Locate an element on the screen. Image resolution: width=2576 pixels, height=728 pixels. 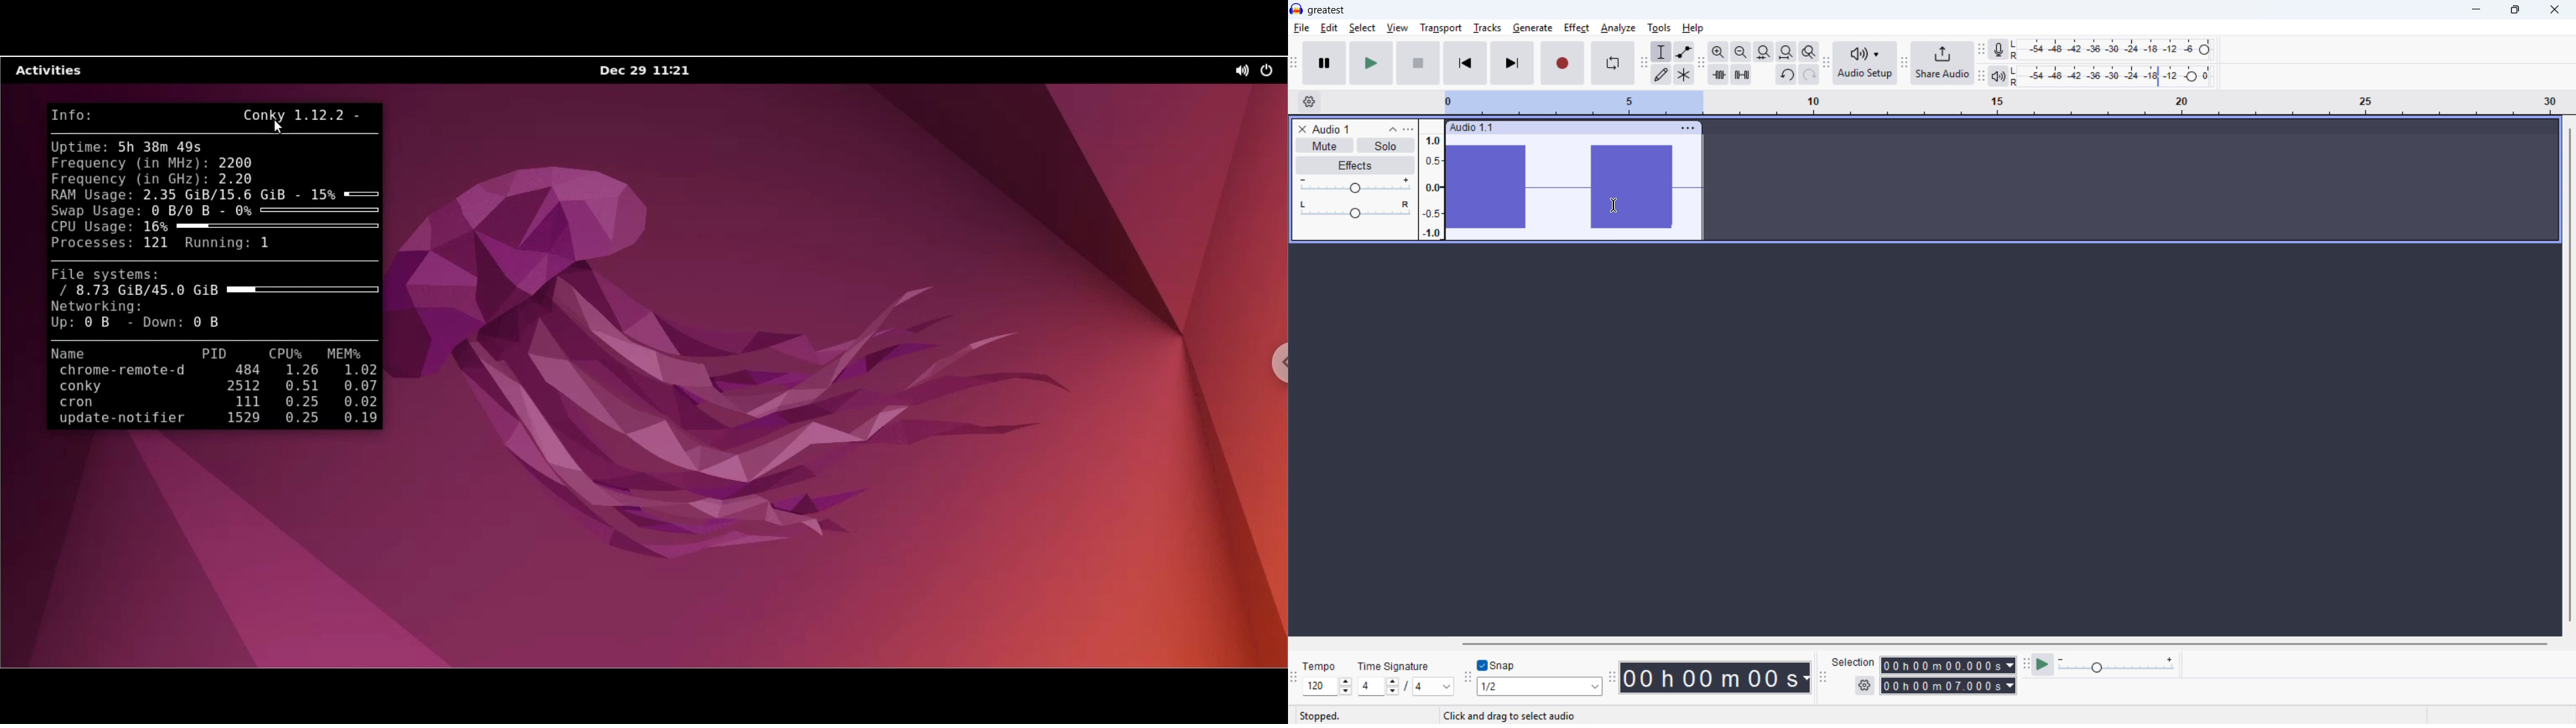
Greatest  is located at coordinates (1326, 11).